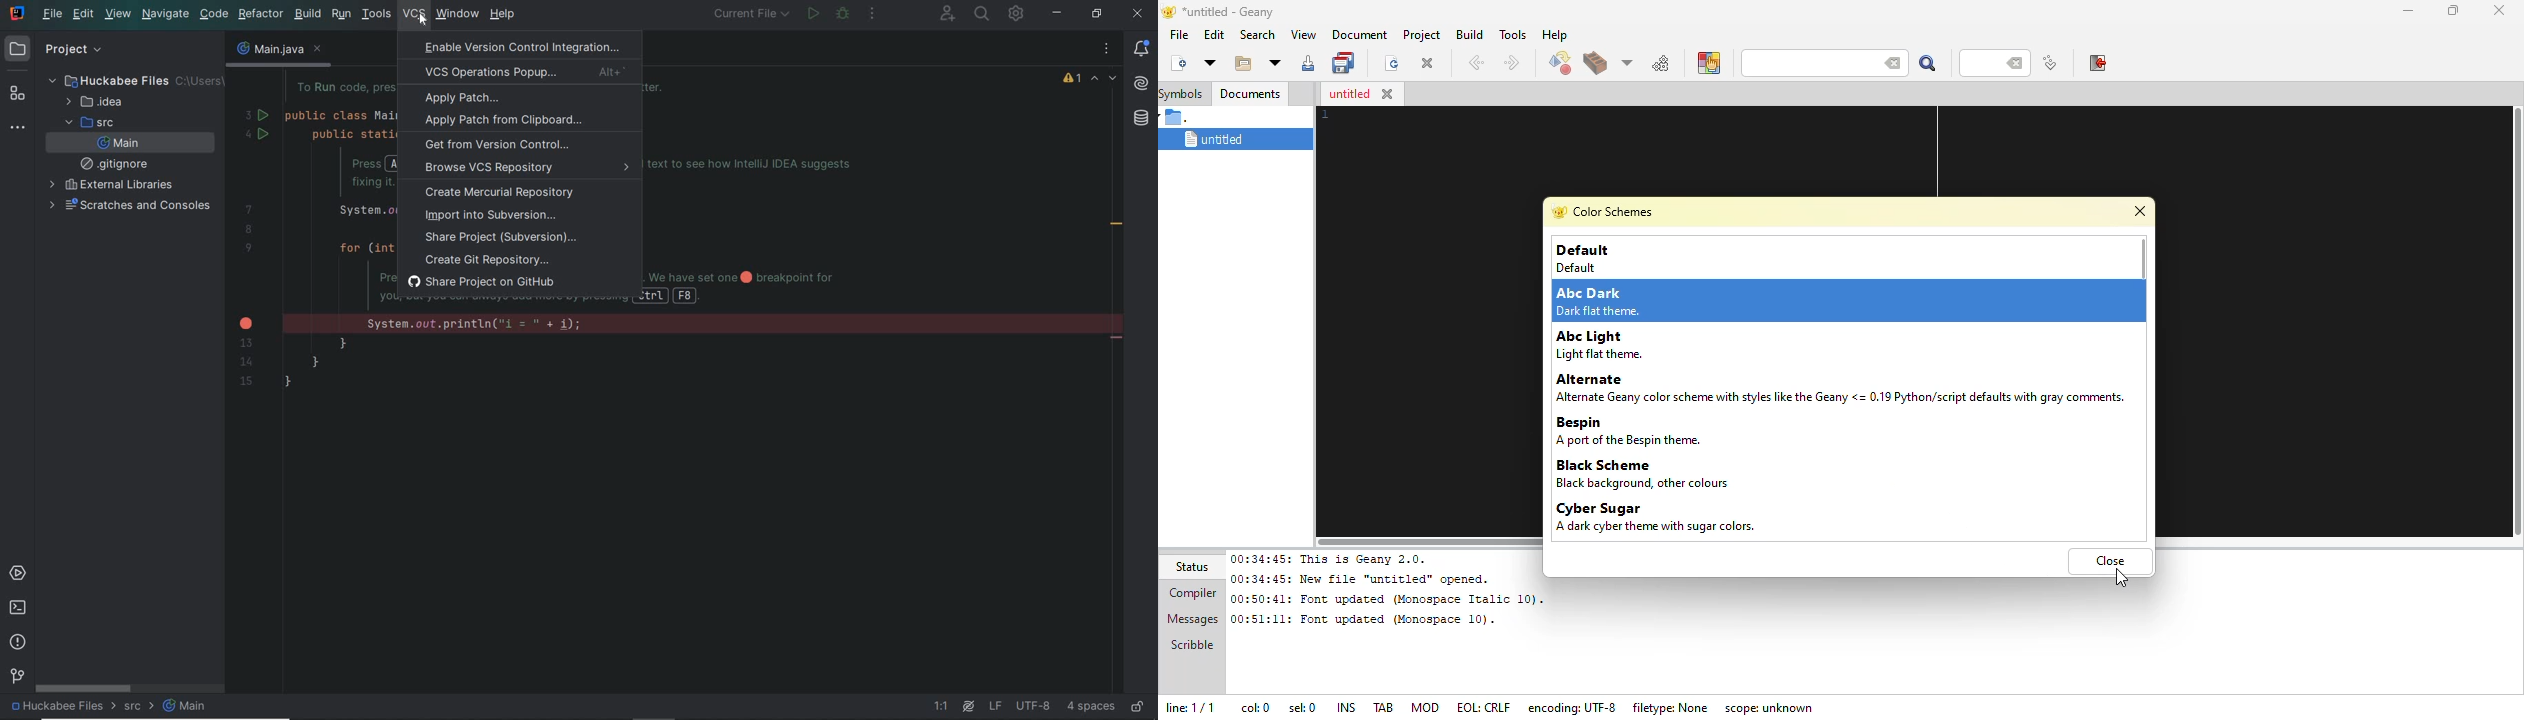 This screenshot has height=728, width=2548. I want to click on logo, so click(1167, 11).